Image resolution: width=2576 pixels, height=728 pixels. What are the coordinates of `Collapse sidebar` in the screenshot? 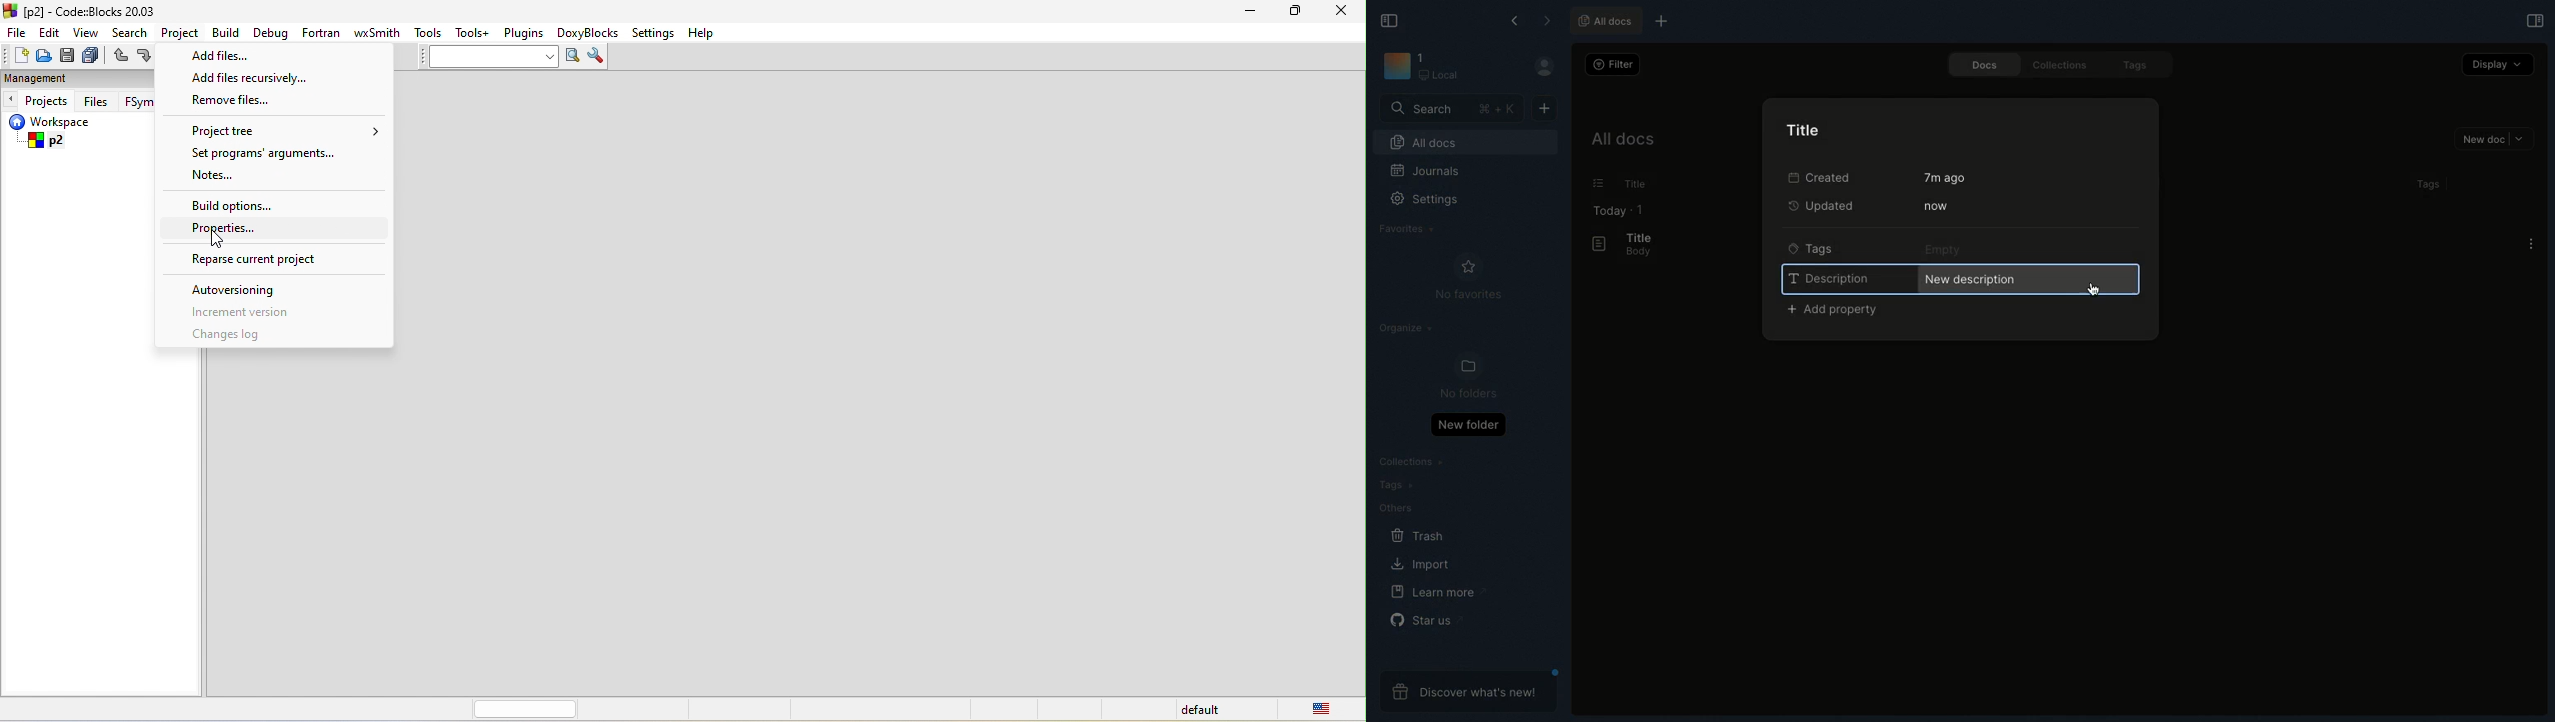 It's located at (1390, 19).